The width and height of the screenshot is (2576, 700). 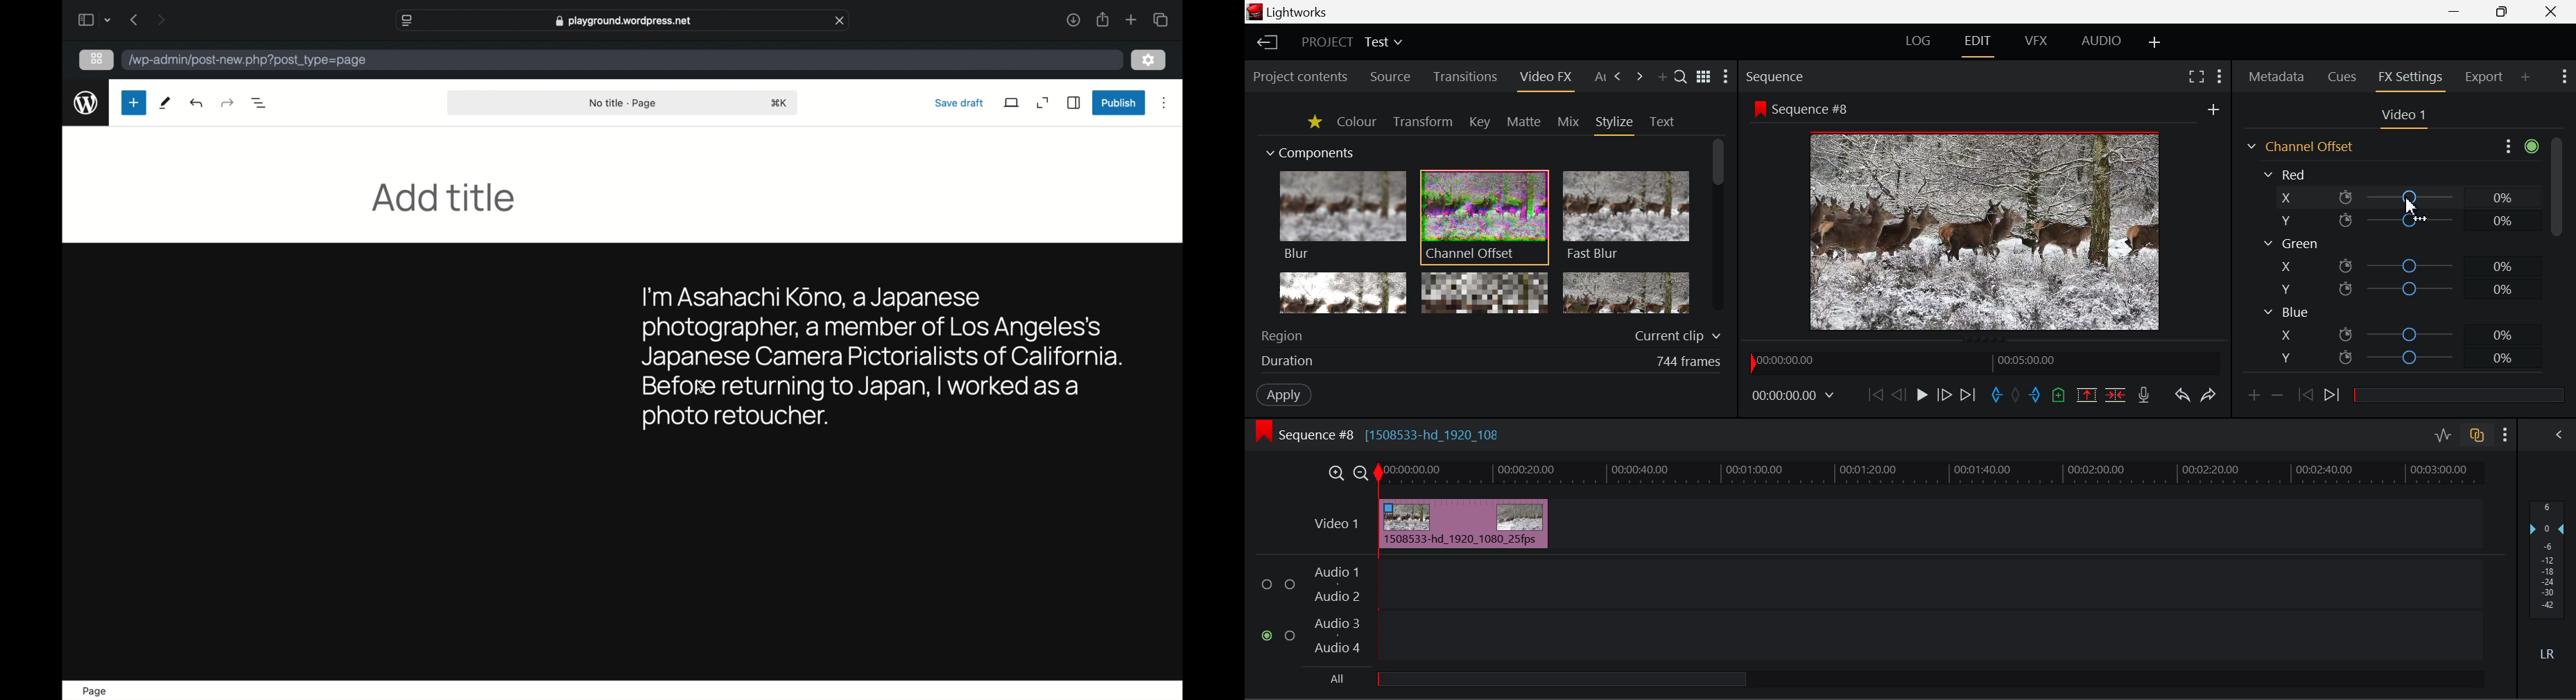 I want to click on Undo, so click(x=2184, y=397).